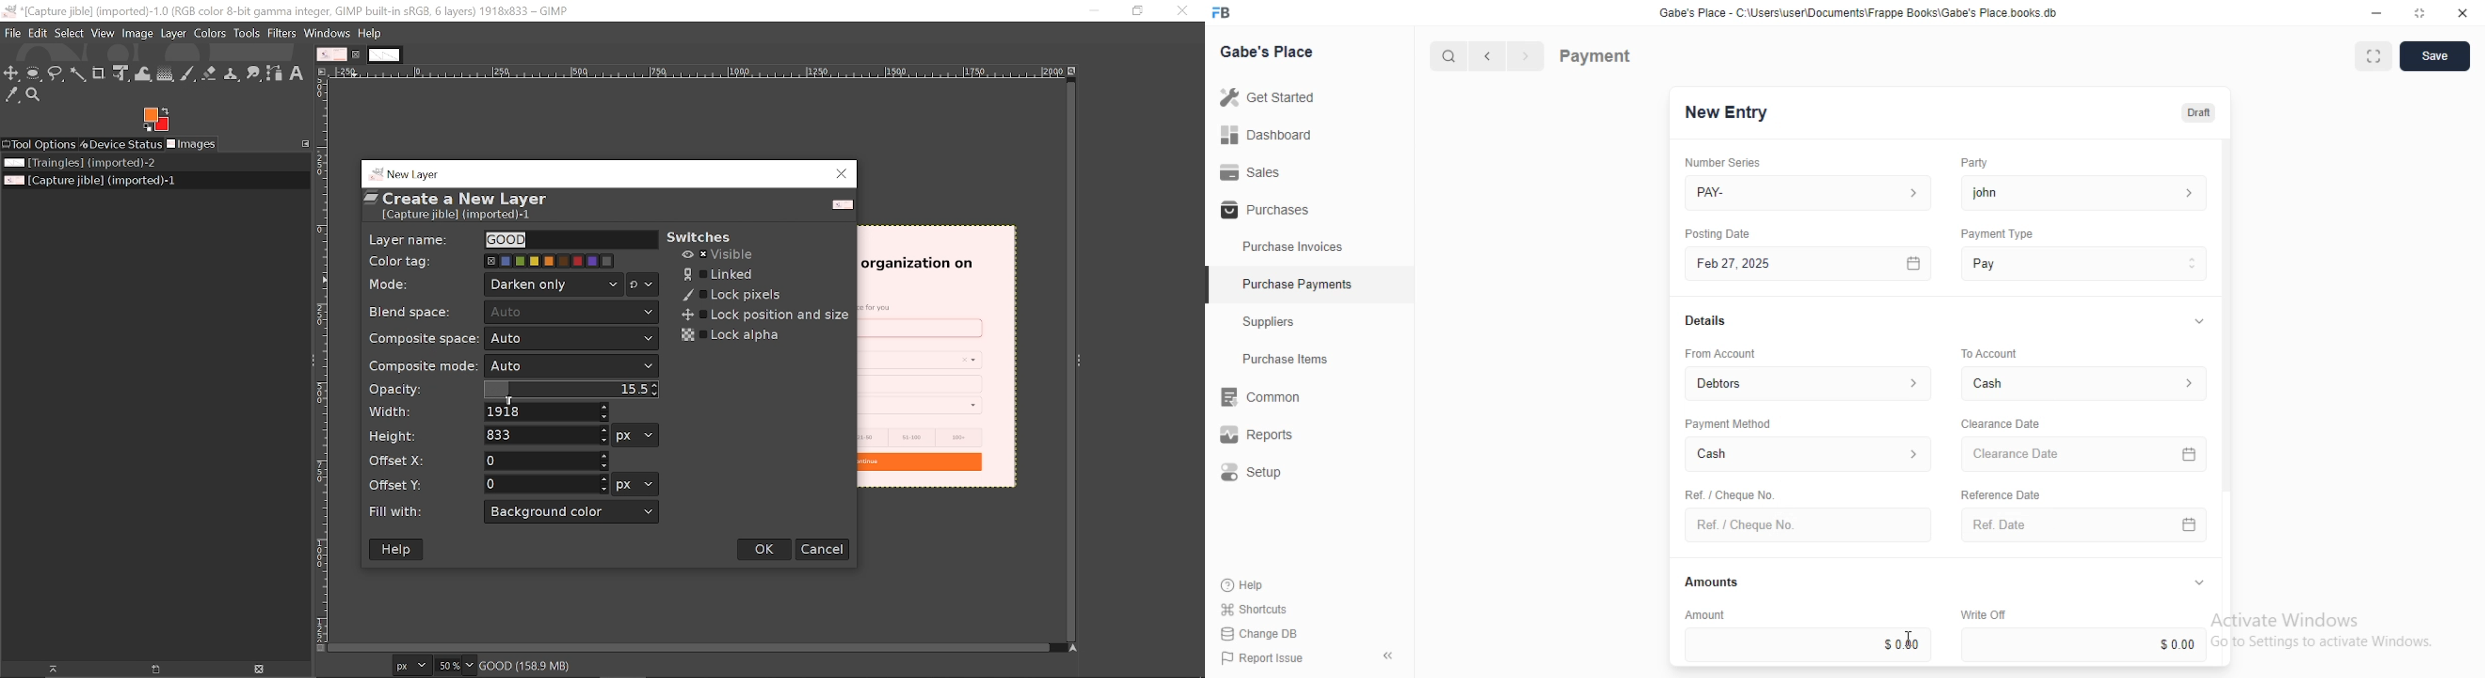  Describe the element at coordinates (211, 34) in the screenshot. I see `Colors` at that location.